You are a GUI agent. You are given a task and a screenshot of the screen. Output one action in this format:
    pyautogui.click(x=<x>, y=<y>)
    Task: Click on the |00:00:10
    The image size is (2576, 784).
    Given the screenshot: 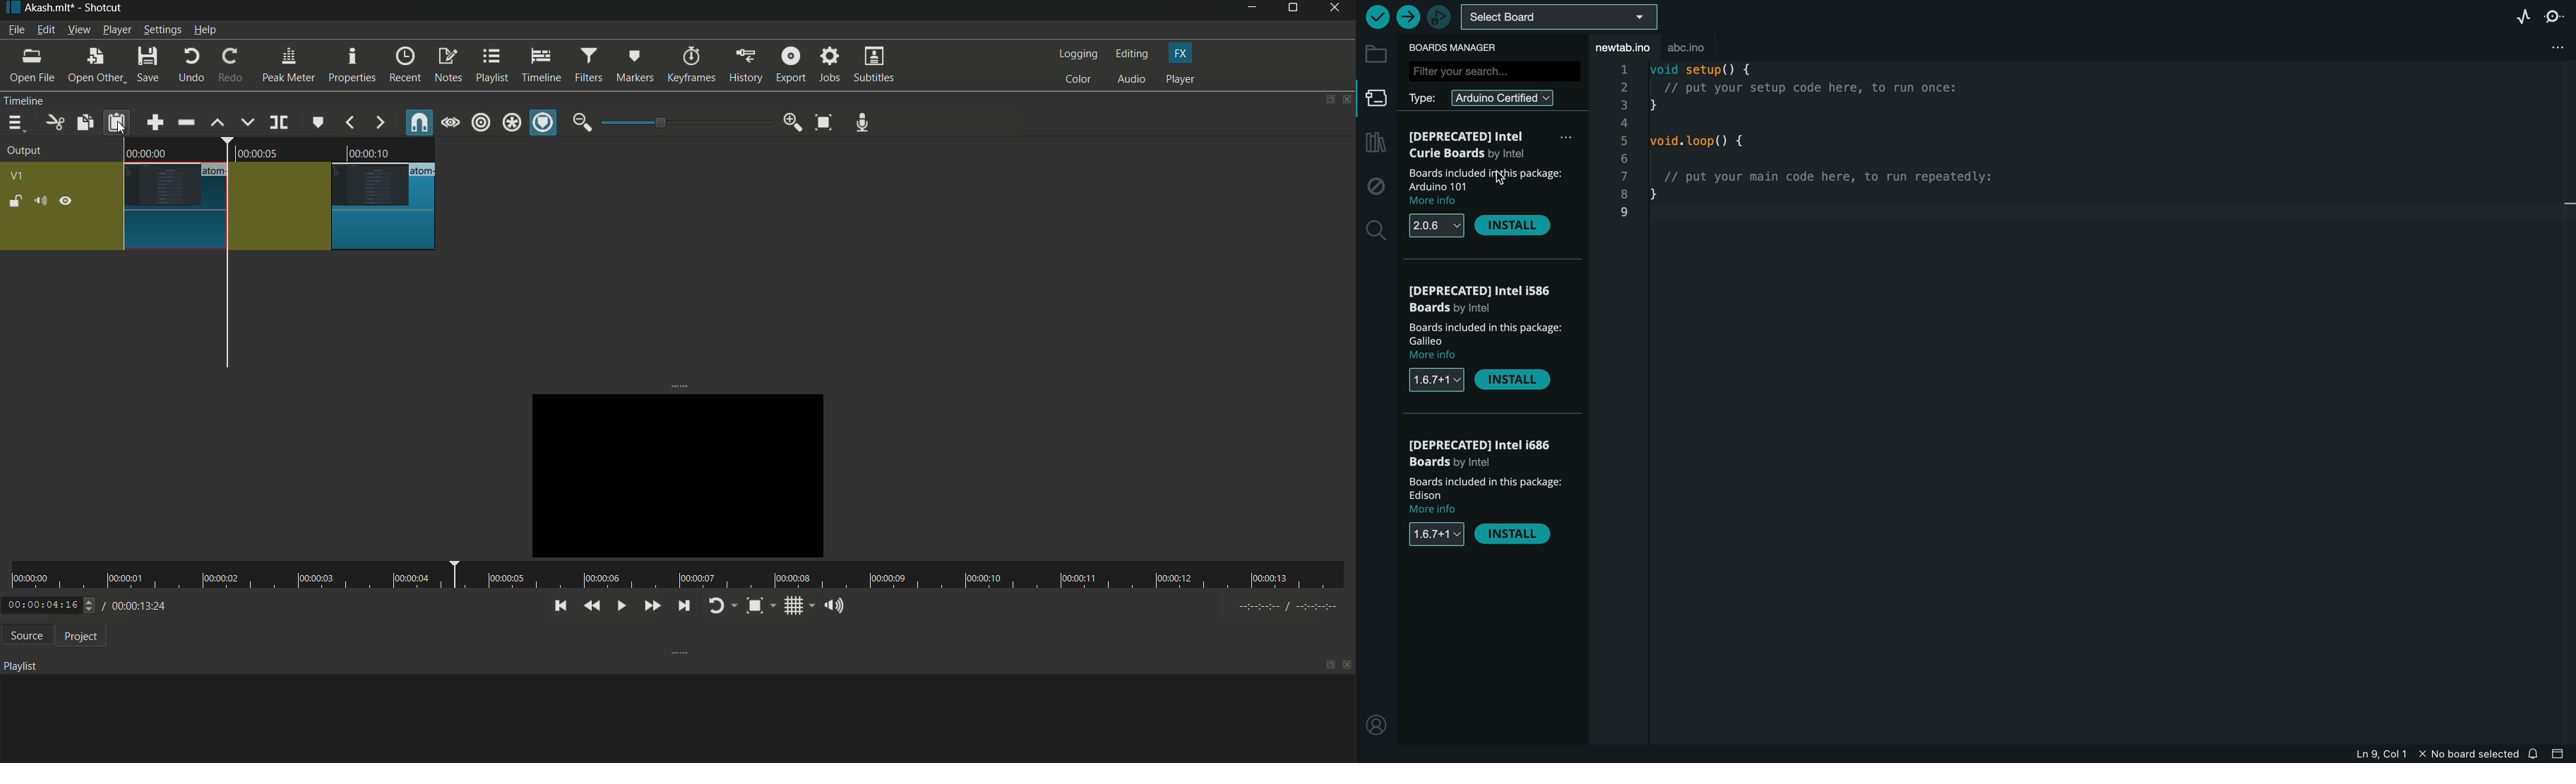 What is the action you would take?
    pyautogui.click(x=380, y=152)
    